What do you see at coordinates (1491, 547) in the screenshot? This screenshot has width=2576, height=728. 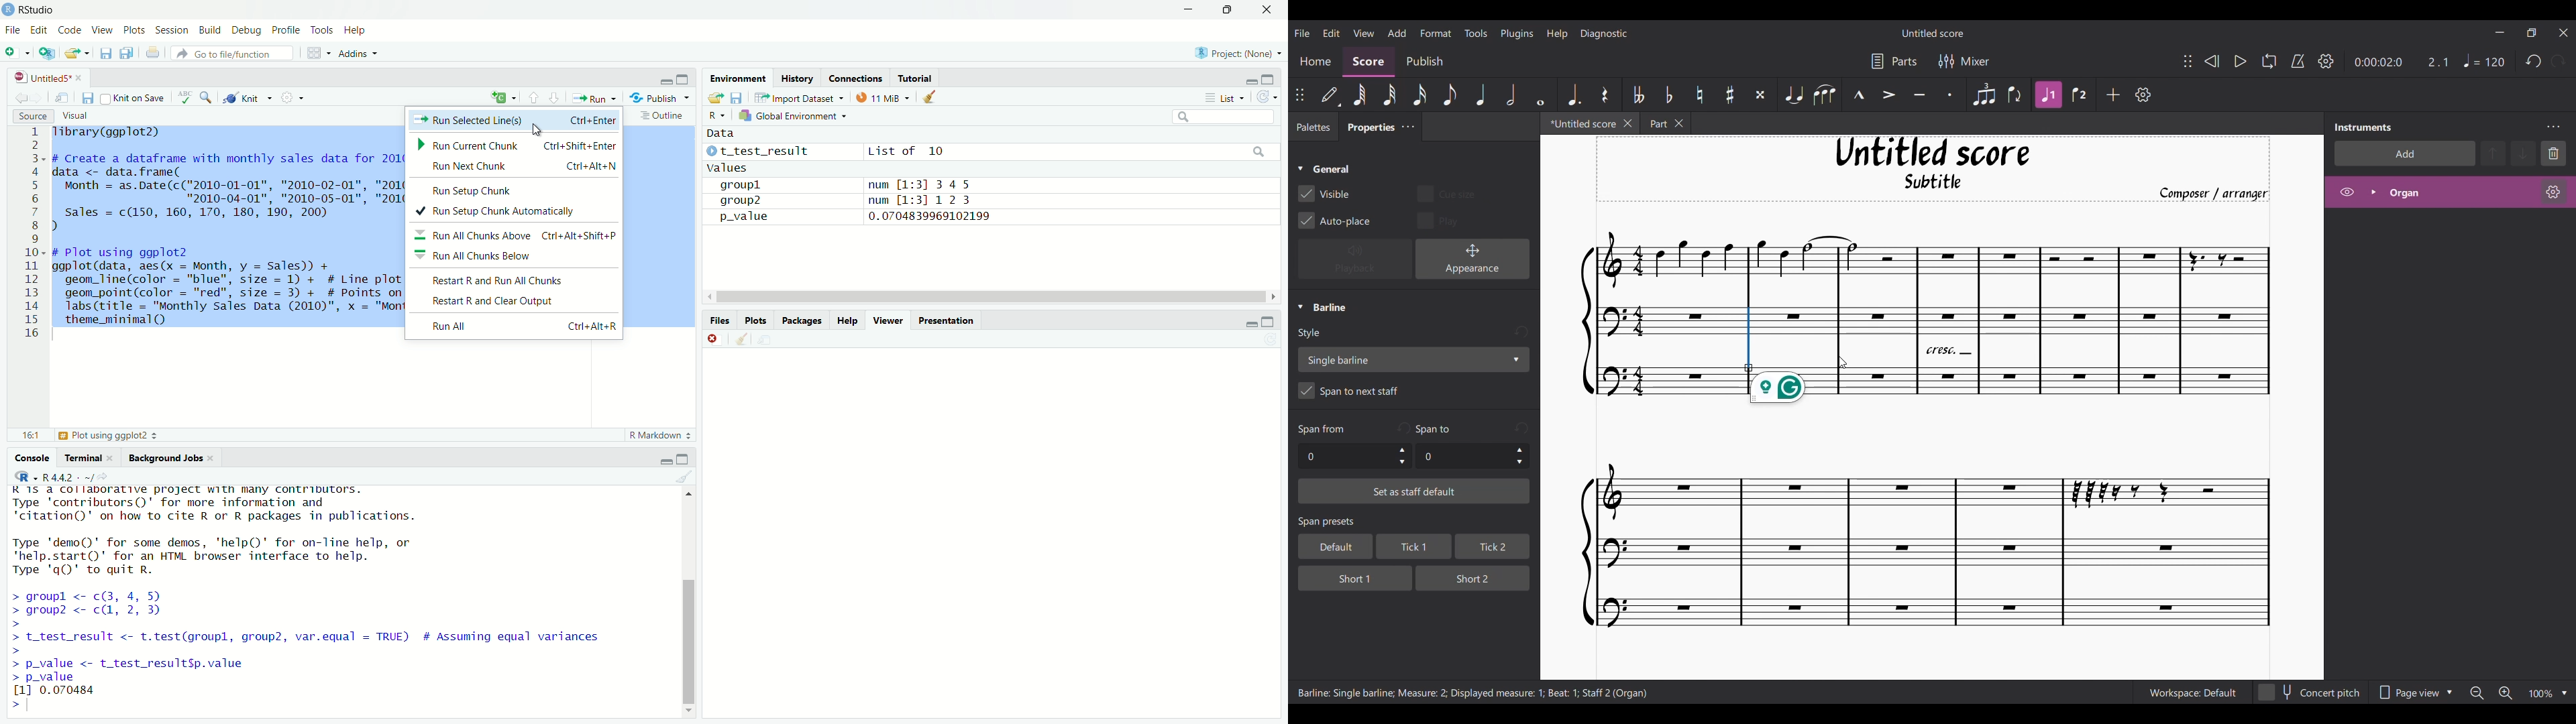 I see `tick 2` at bounding box center [1491, 547].